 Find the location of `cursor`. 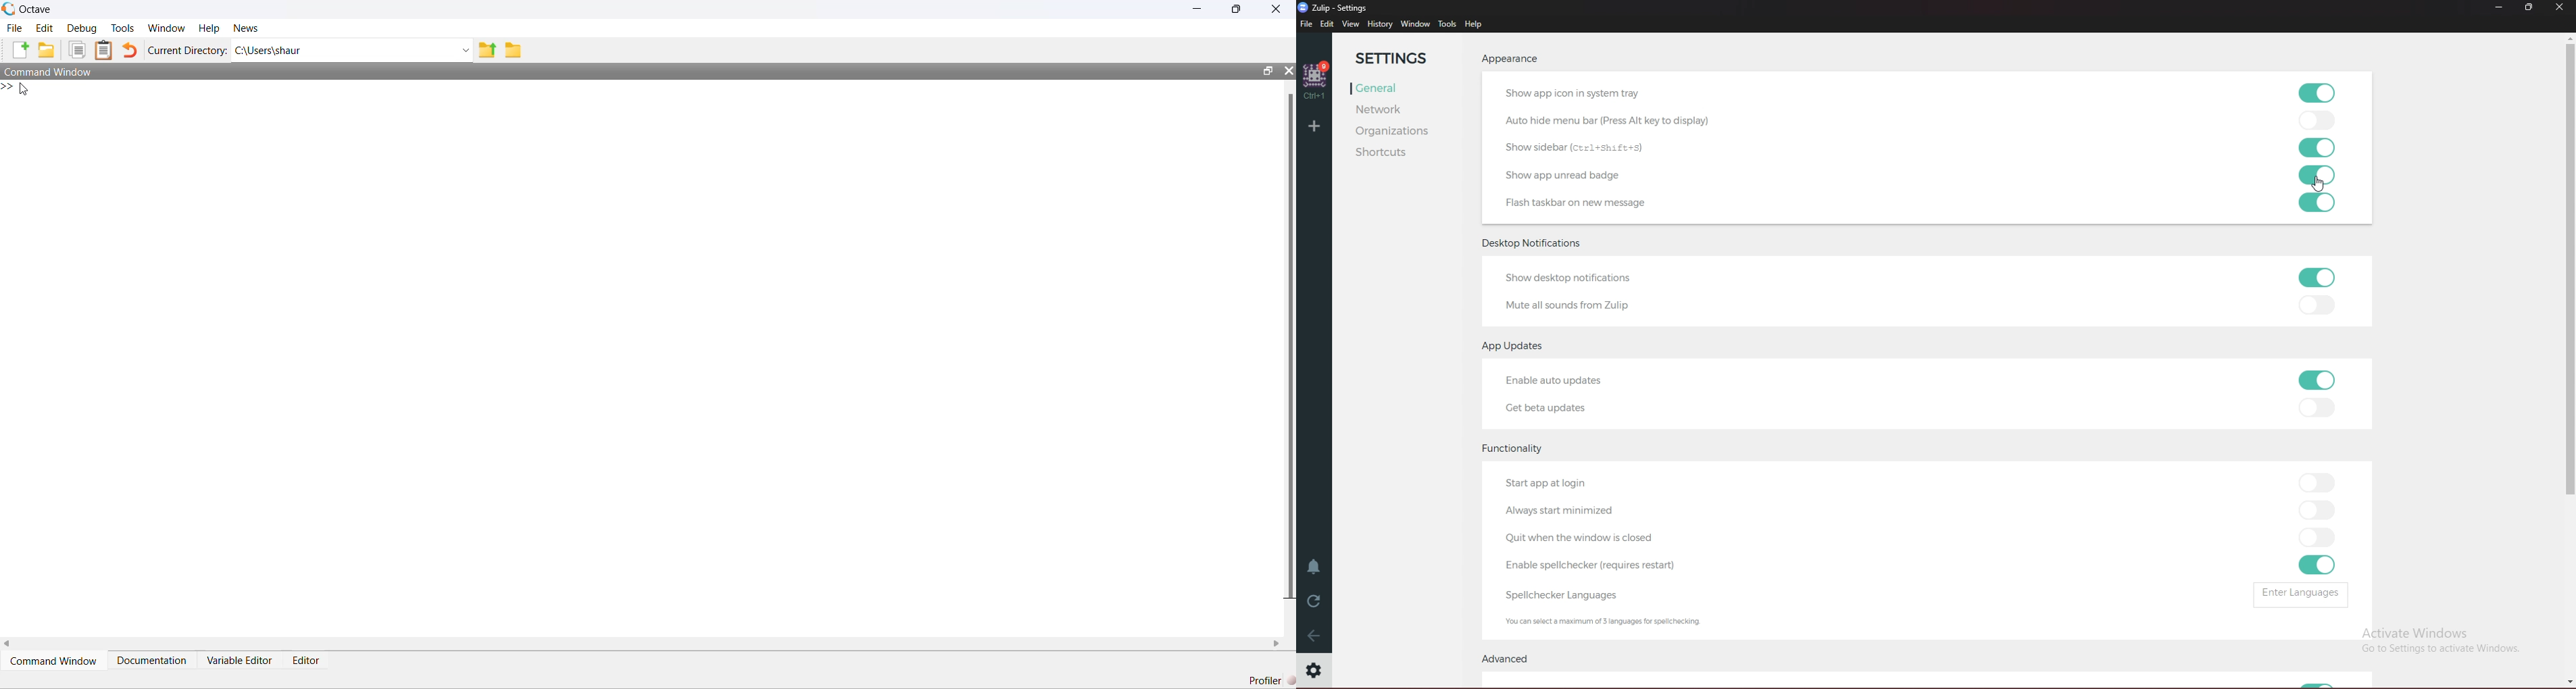

cursor is located at coordinates (2318, 184).